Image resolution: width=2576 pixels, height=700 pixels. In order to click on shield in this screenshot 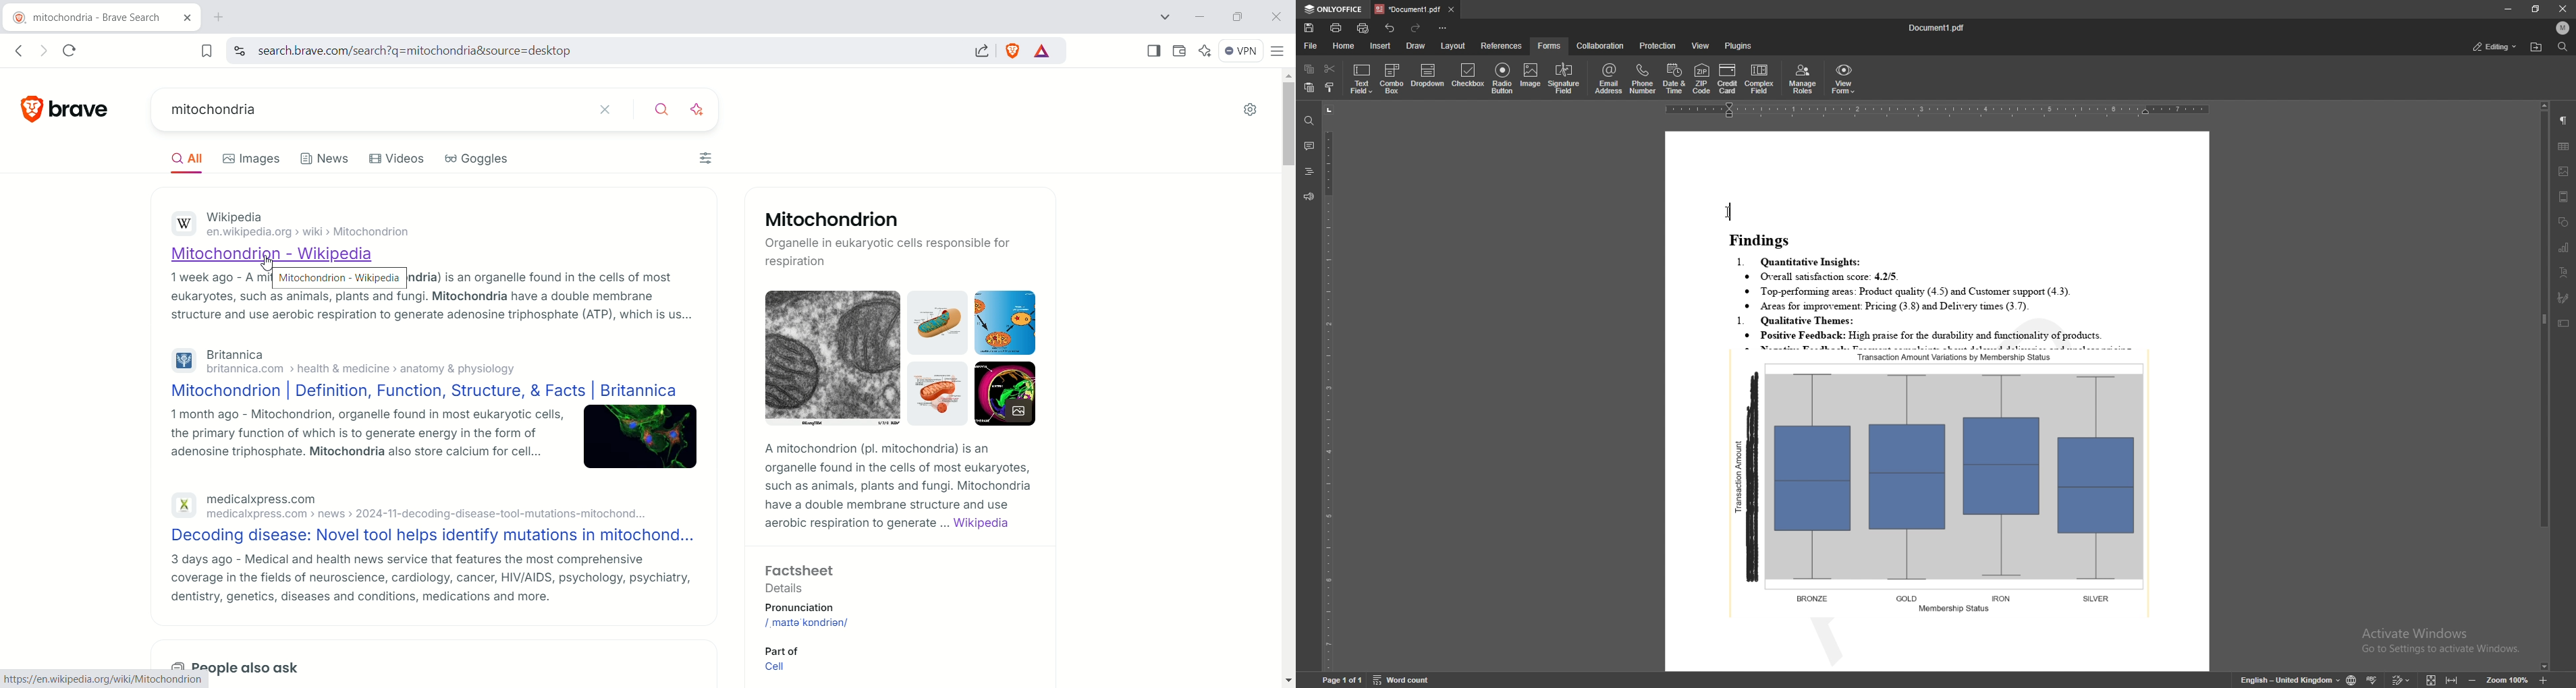, I will do `click(1014, 49)`.